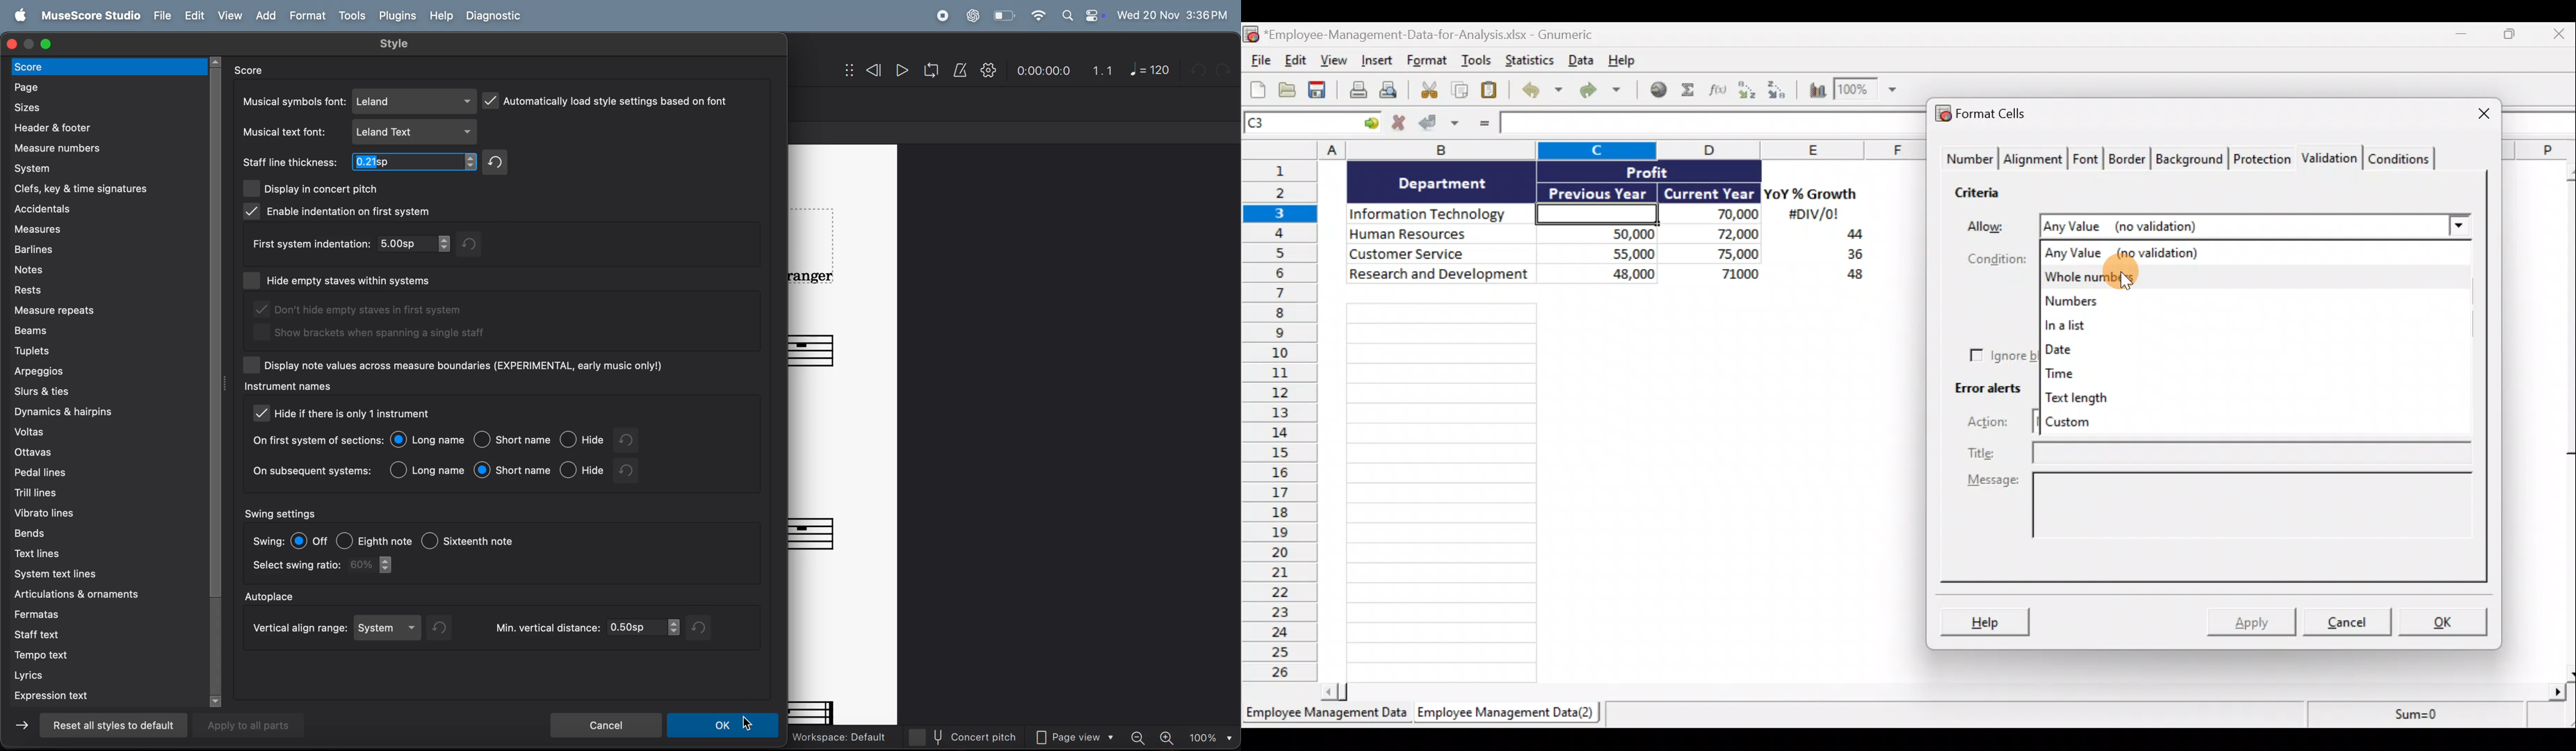 This screenshot has height=756, width=2576. Describe the element at coordinates (87, 596) in the screenshot. I see `articulations` at that location.